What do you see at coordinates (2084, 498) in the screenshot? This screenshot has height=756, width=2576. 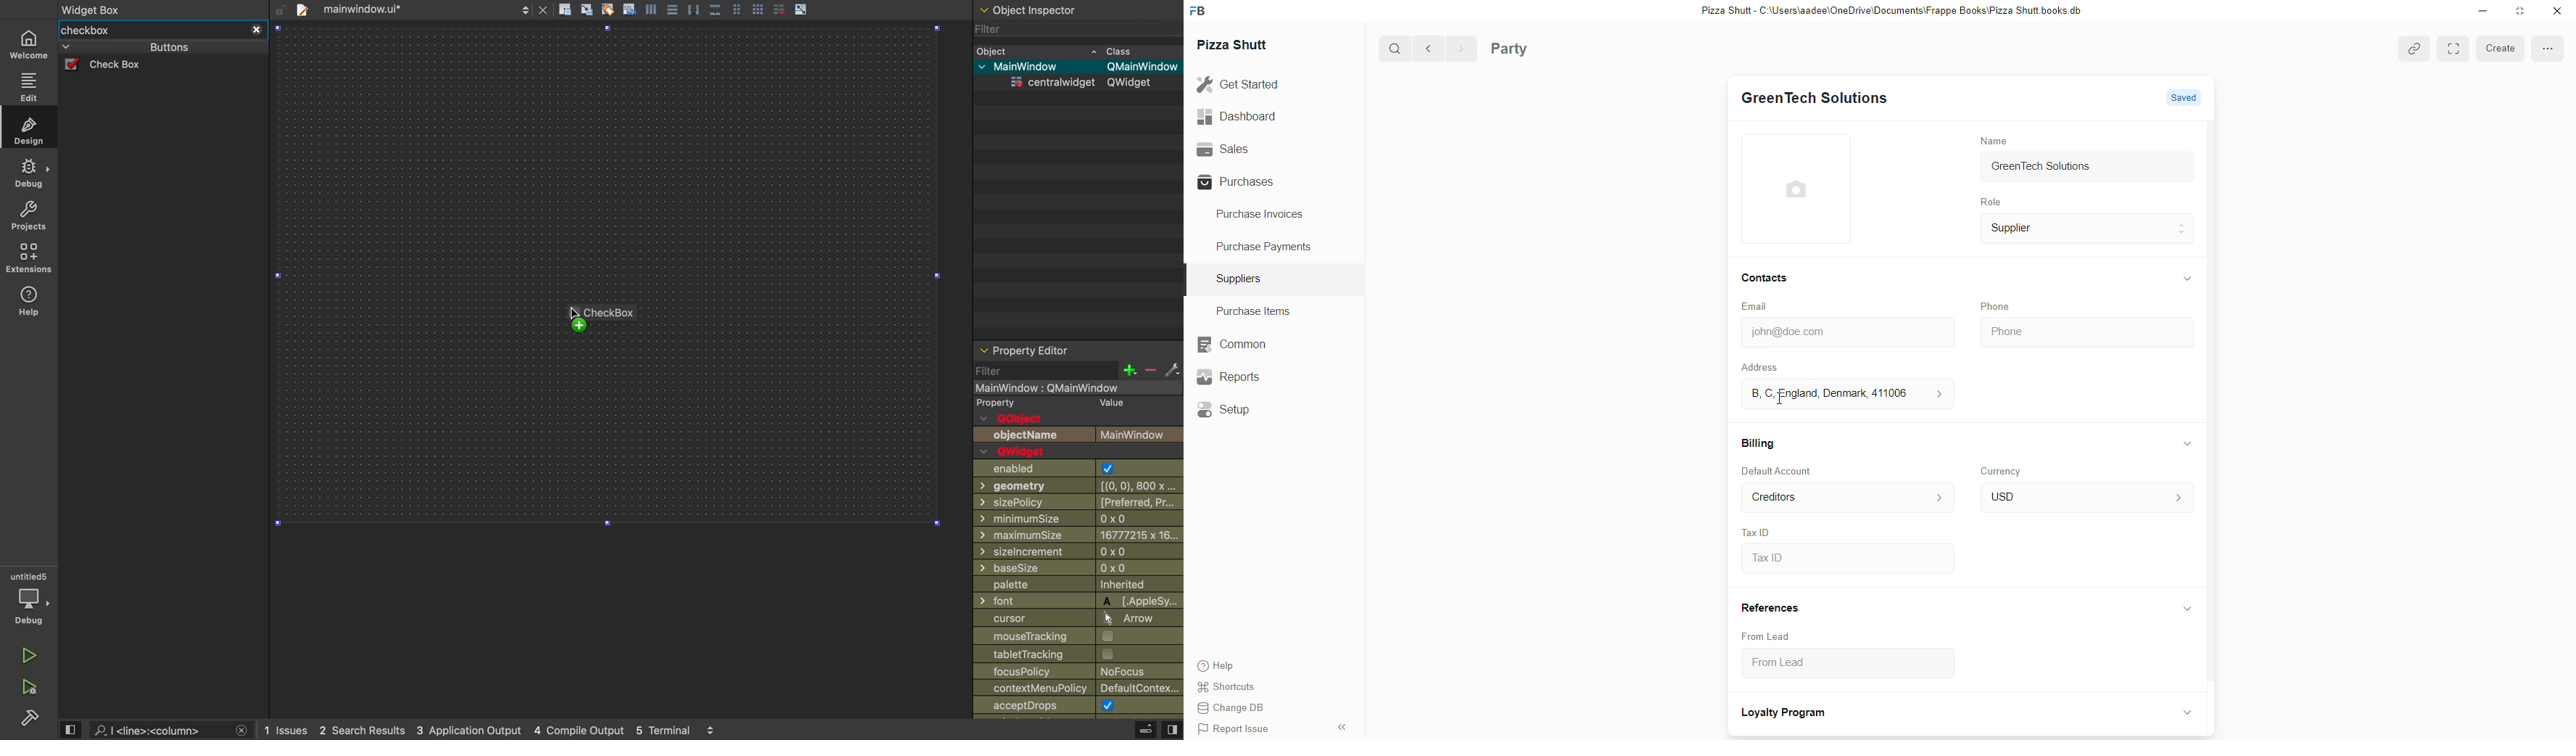 I see `usD ` at bounding box center [2084, 498].